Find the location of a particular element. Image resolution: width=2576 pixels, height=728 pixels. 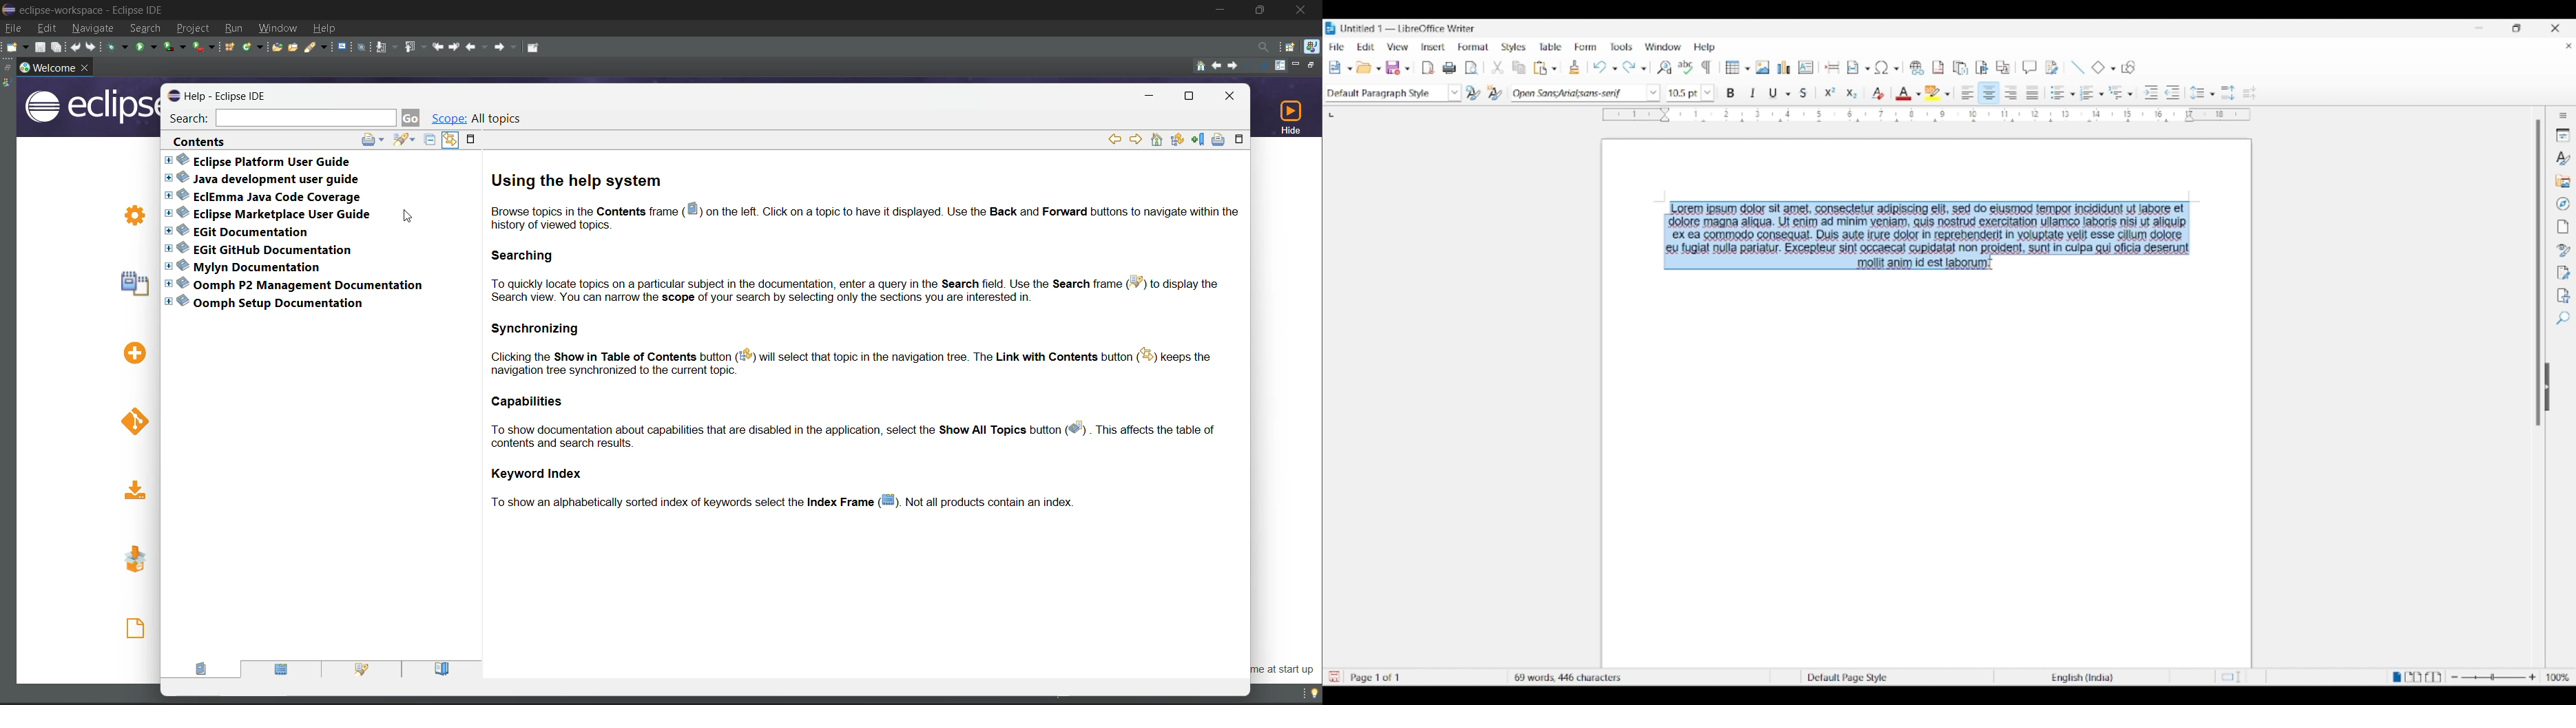

Selected outline format is located at coordinates (2116, 92).